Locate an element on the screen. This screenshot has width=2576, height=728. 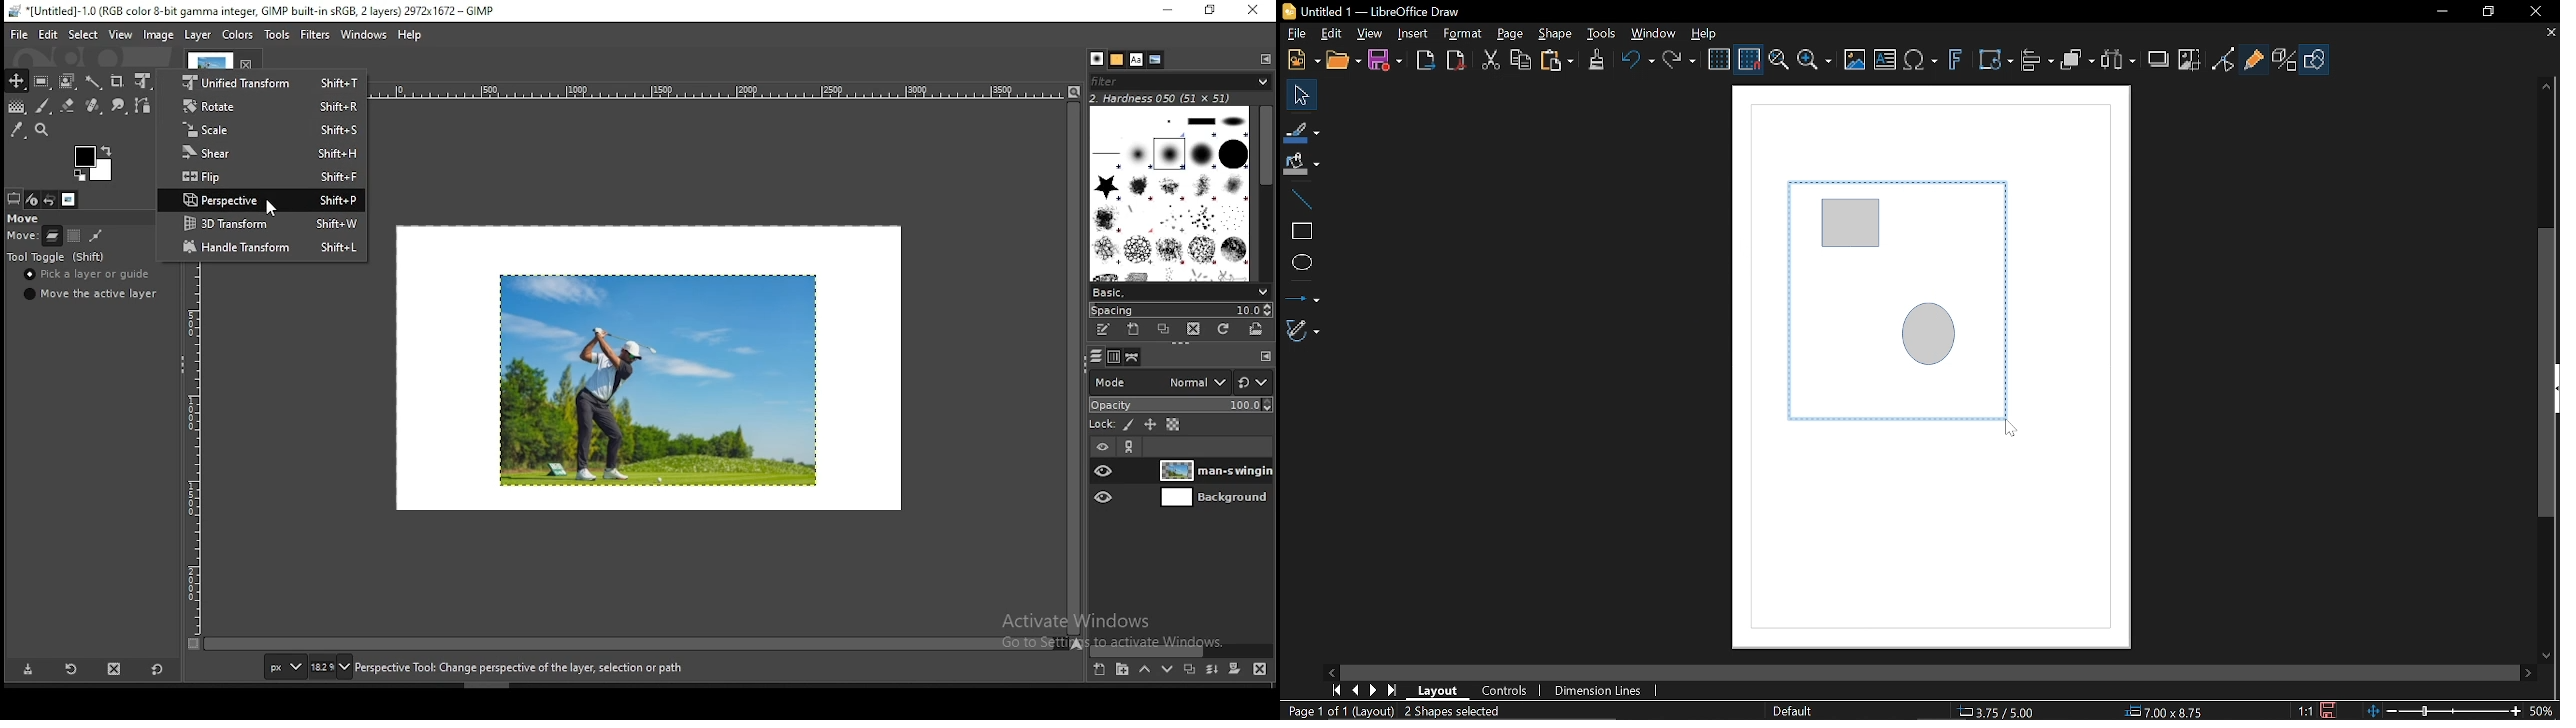
Arrange is located at coordinates (2079, 61).